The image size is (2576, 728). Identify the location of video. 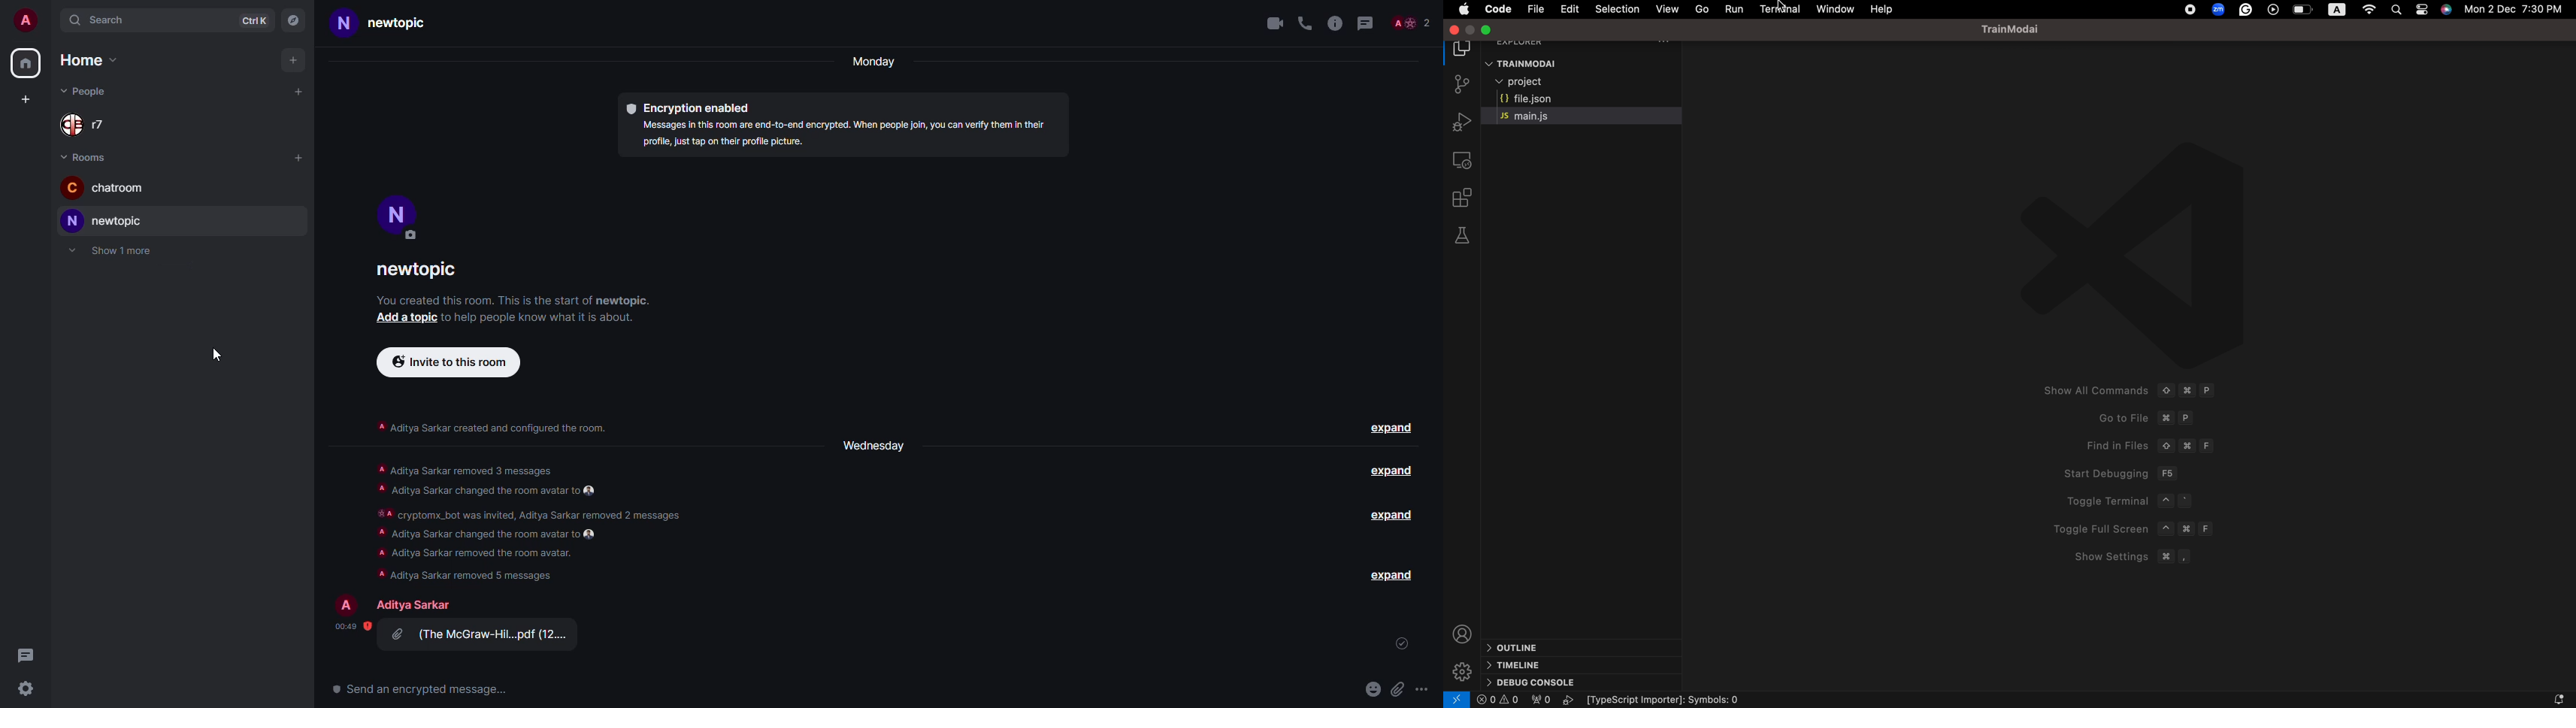
(1272, 23).